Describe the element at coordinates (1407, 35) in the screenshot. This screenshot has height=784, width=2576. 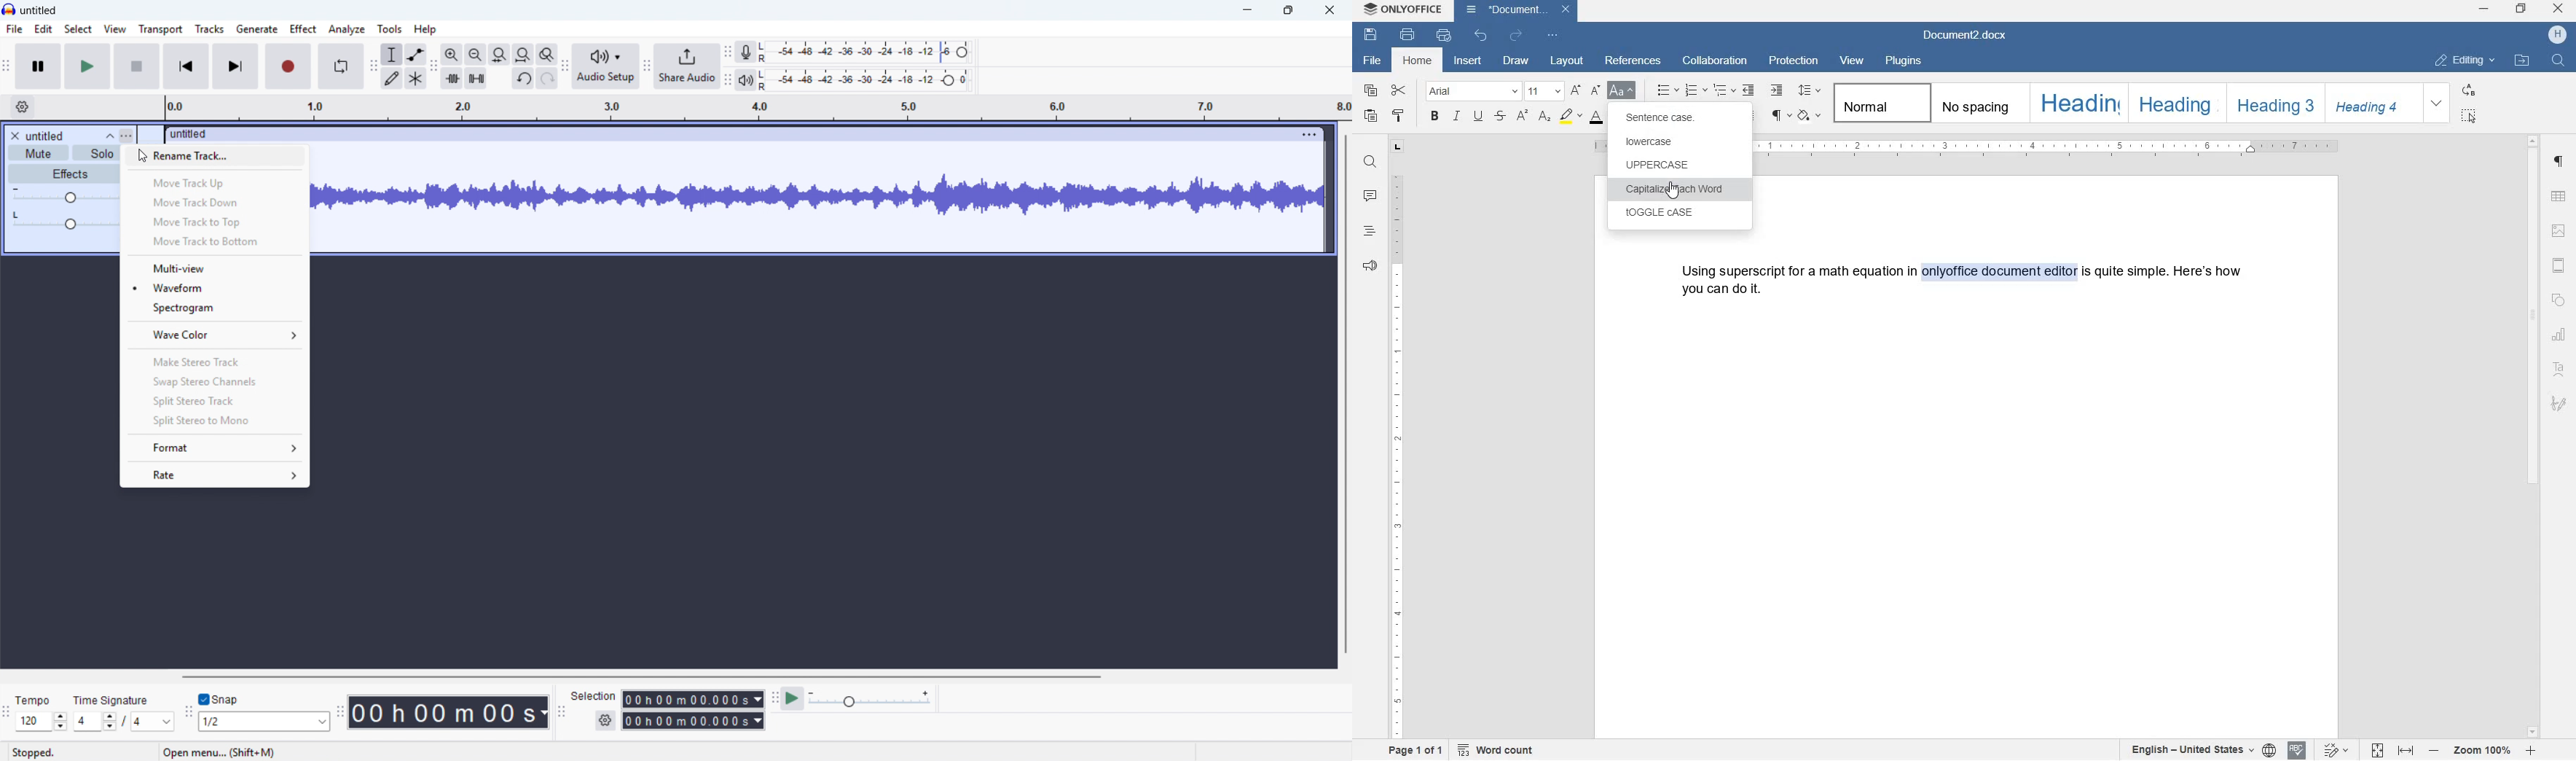
I see `print` at that location.